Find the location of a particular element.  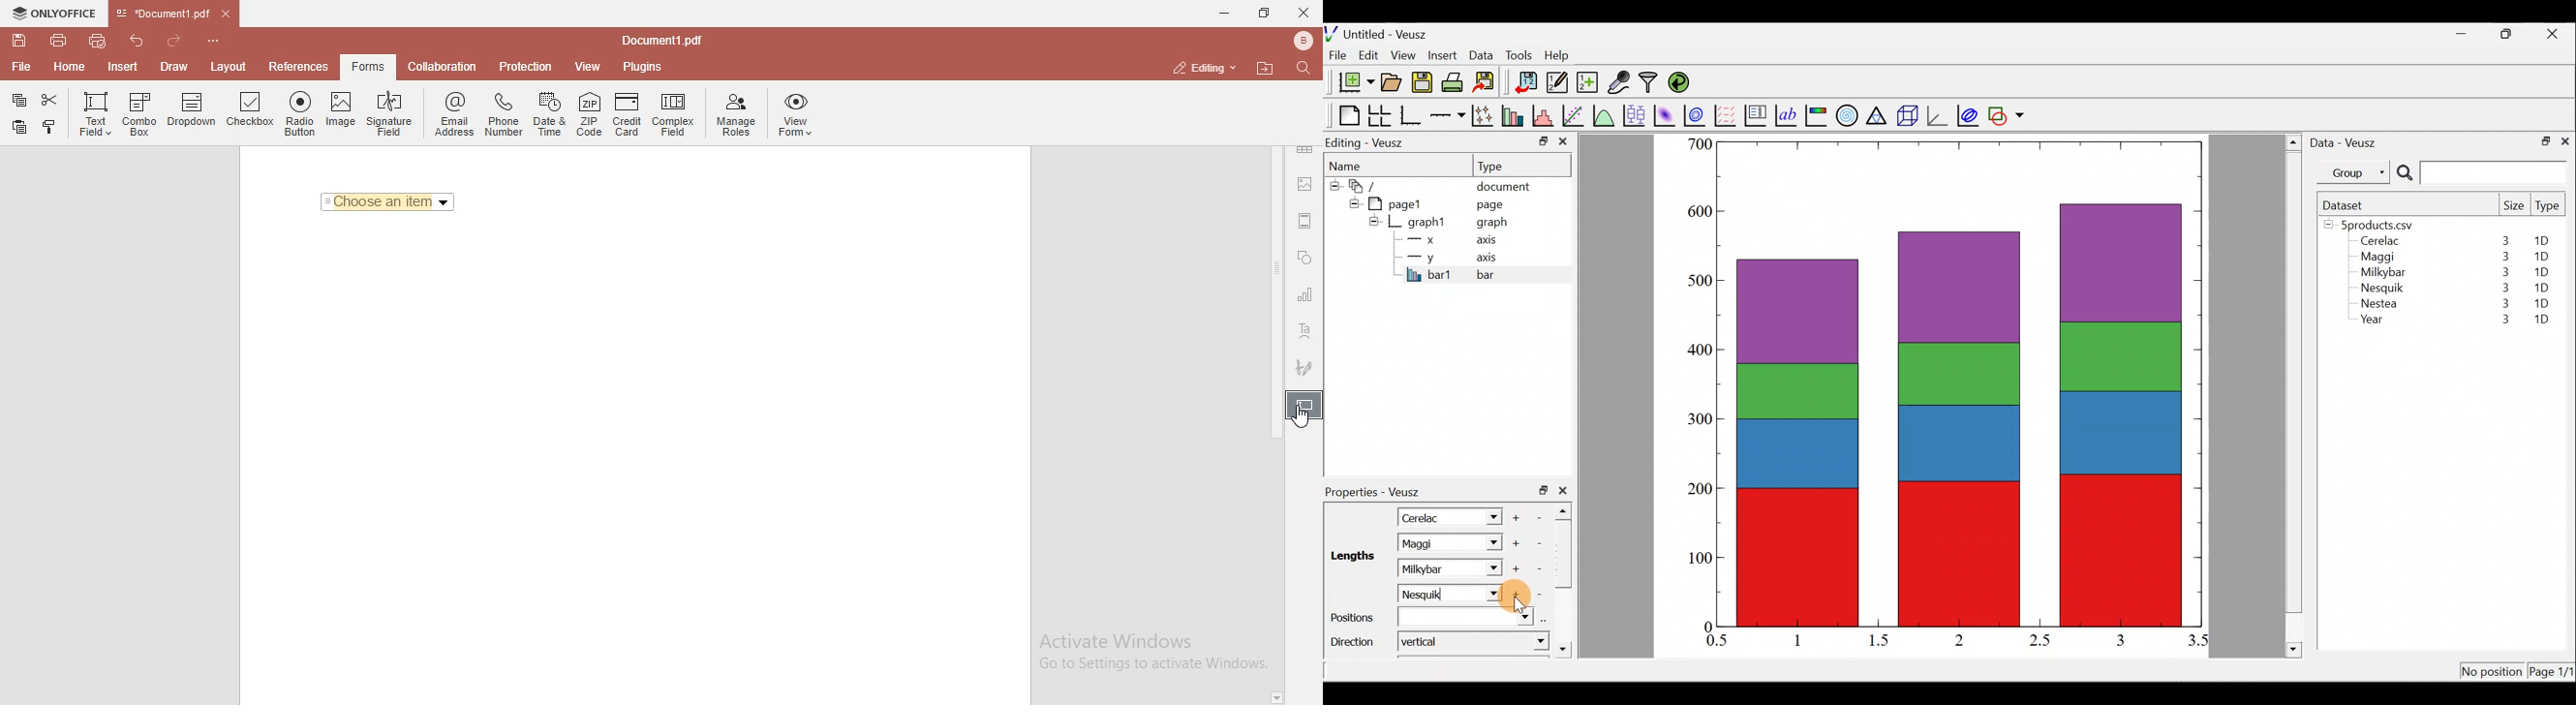

forms is located at coordinates (368, 67).